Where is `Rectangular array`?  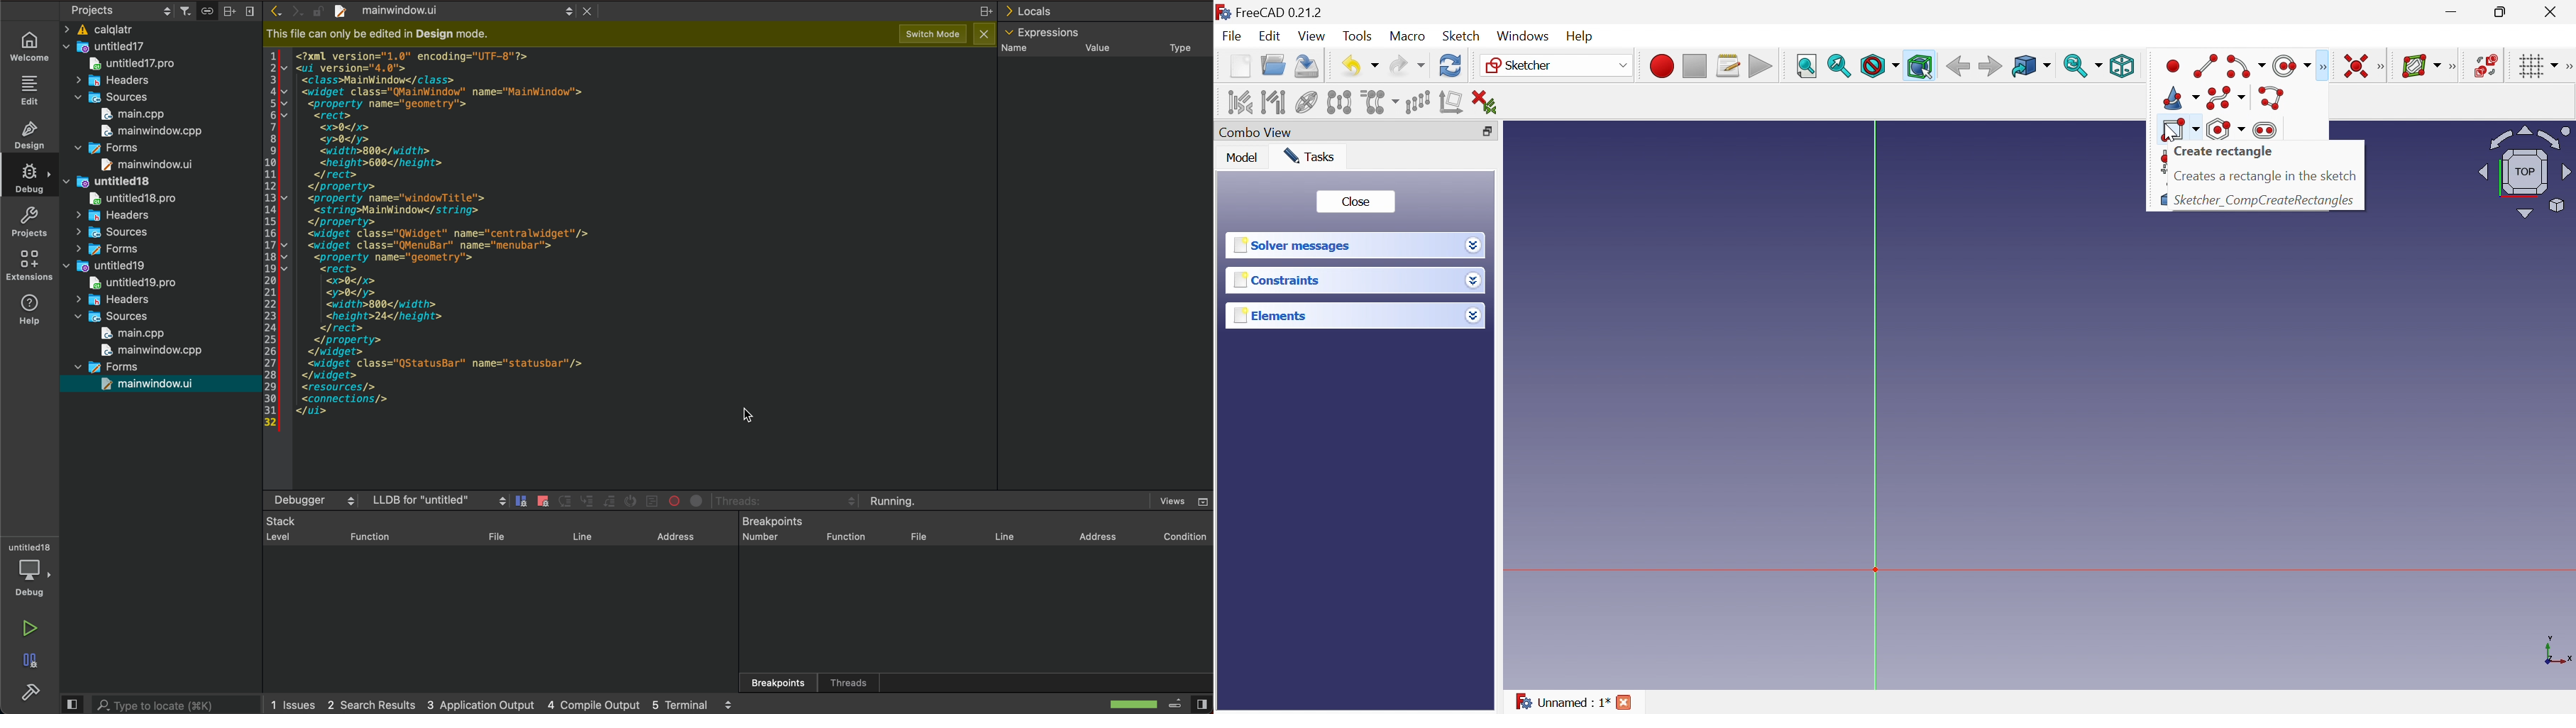
Rectangular array is located at coordinates (1419, 103).